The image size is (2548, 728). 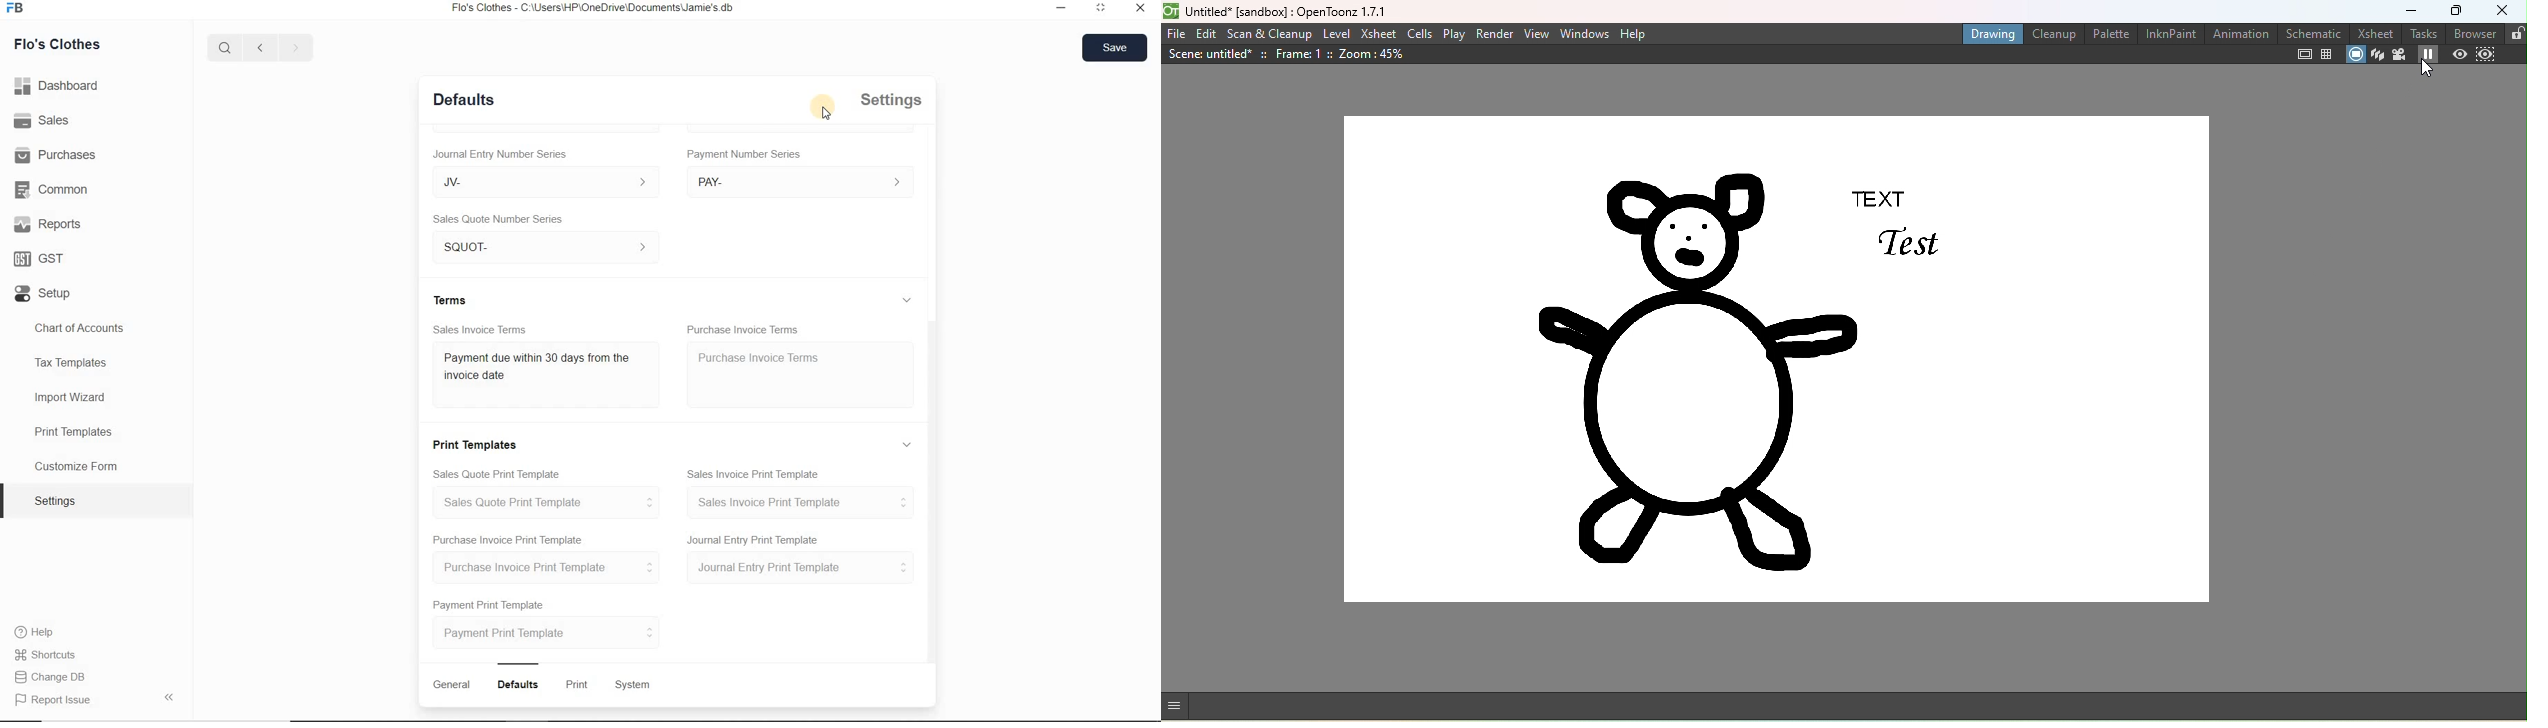 What do you see at coordinates (50, 189) in the screenshot?
I see `Common` at bounding box center [50, 189].